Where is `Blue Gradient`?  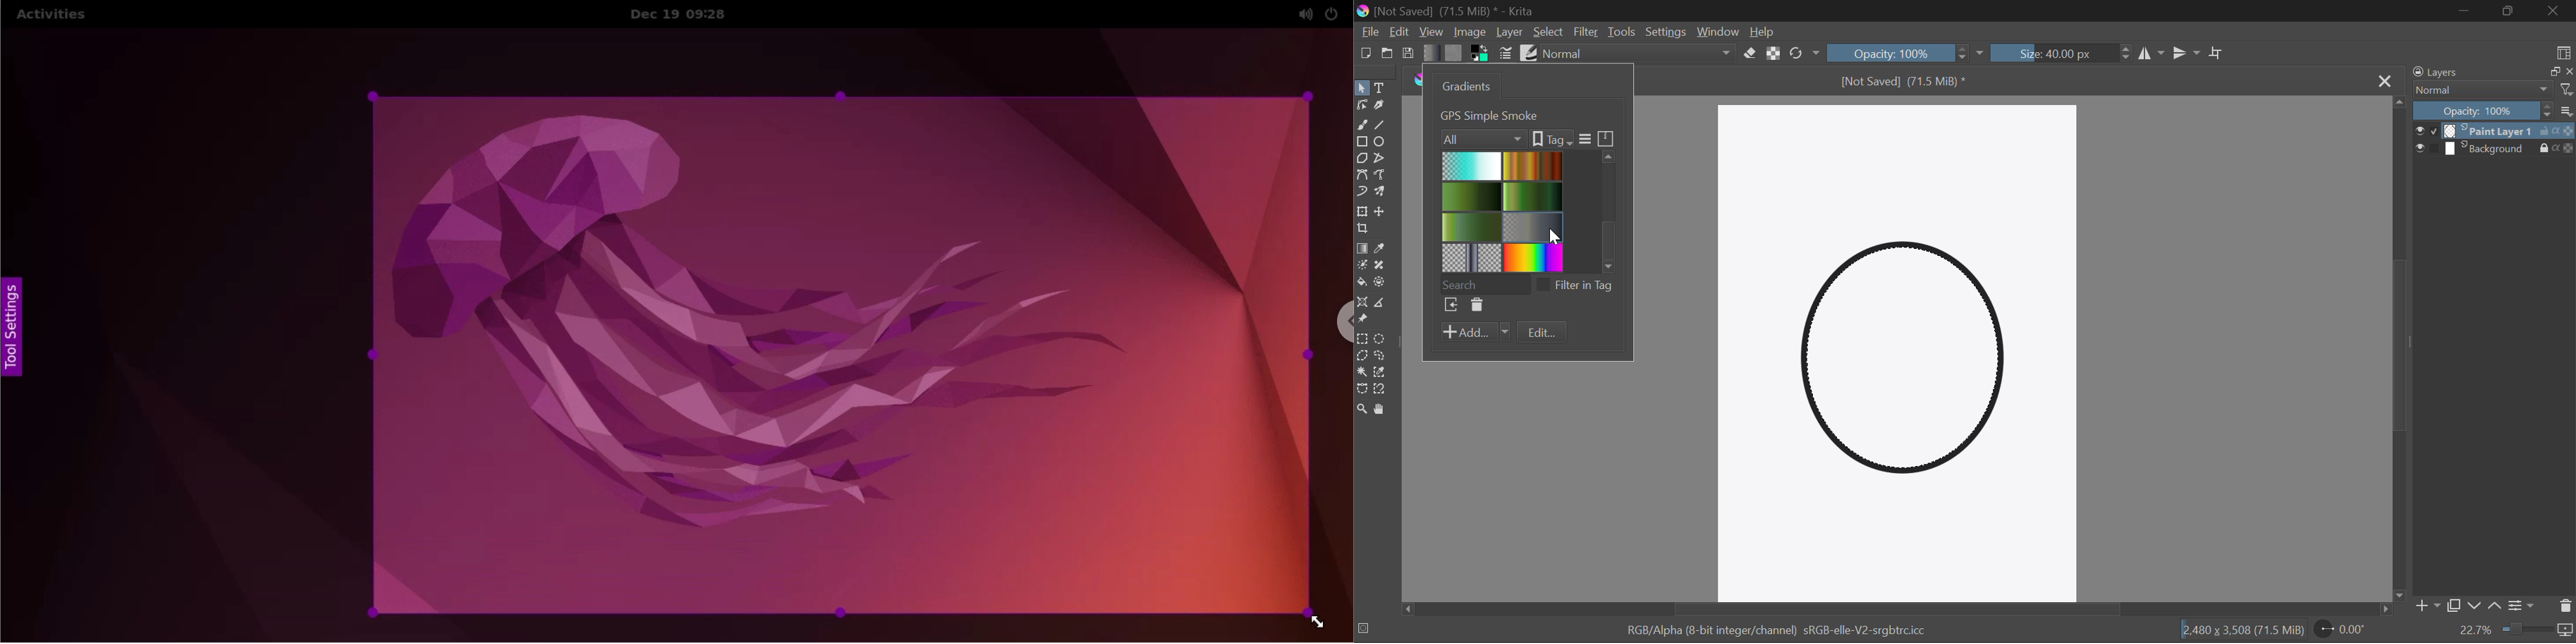 Blue Gradient is located at coordinates (1472, 167).